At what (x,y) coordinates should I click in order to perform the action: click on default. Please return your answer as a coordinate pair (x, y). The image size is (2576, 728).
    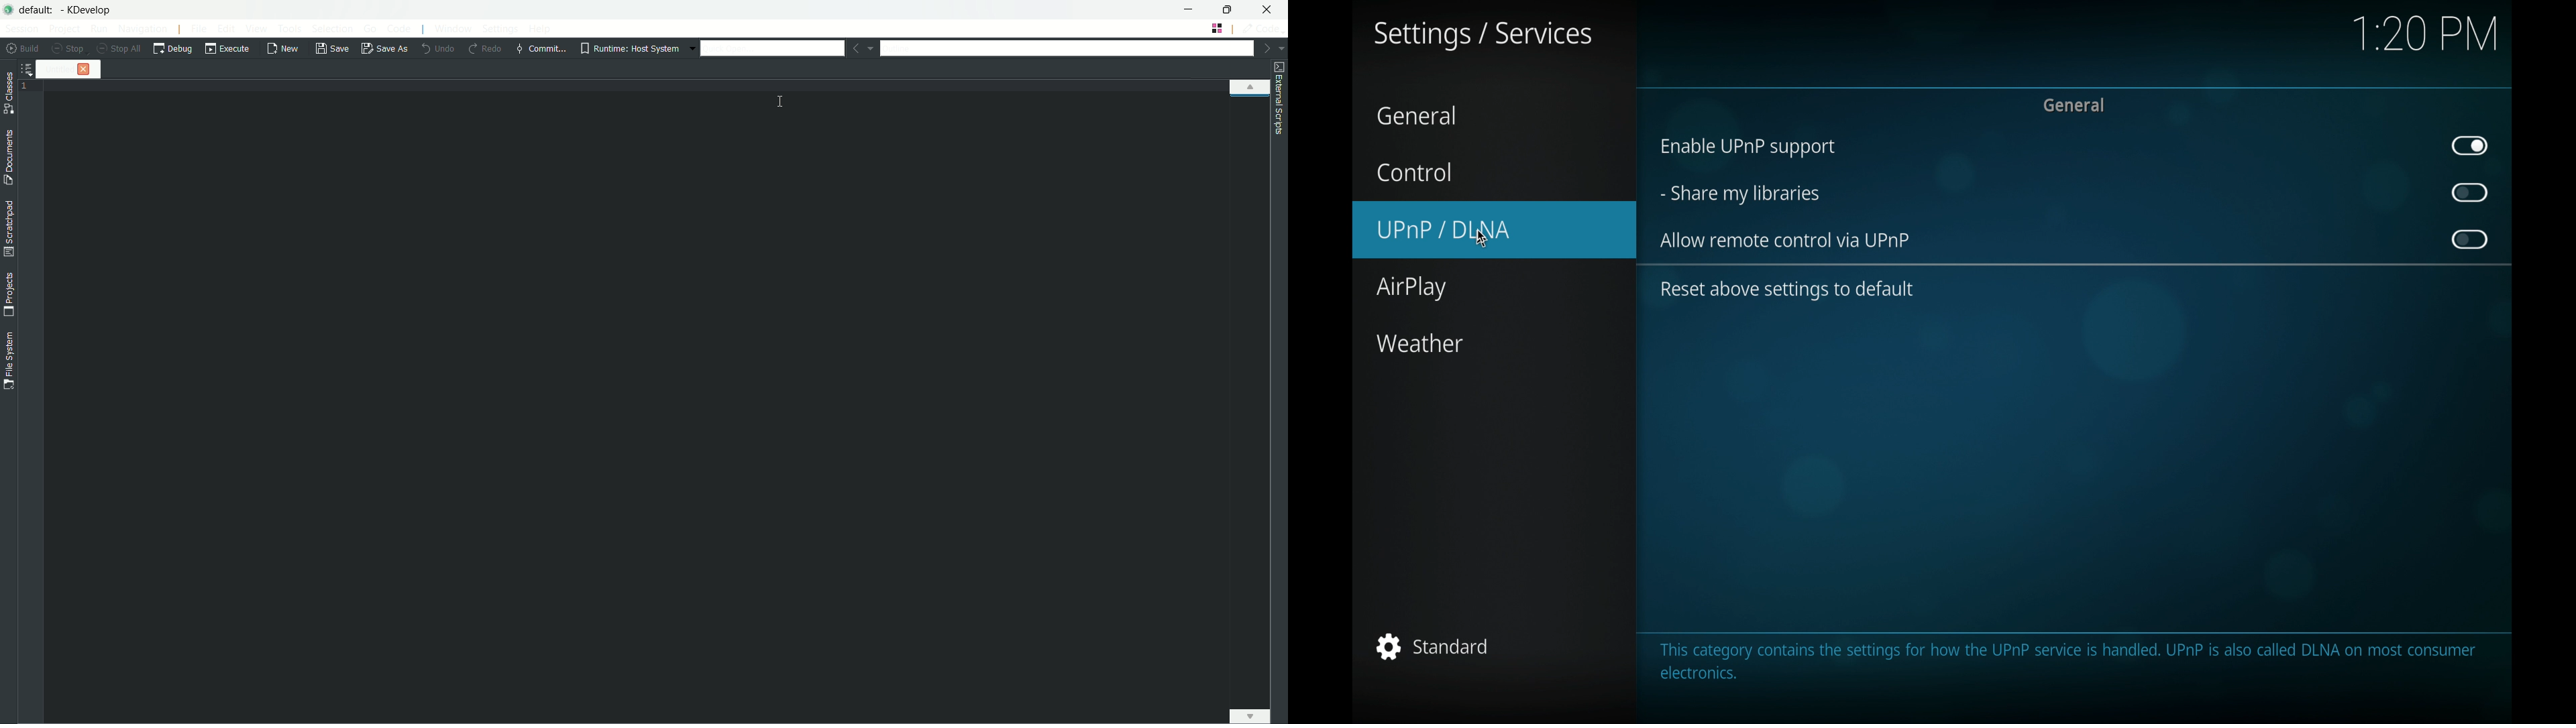
    Looking at the image, I should click on (39, 10).